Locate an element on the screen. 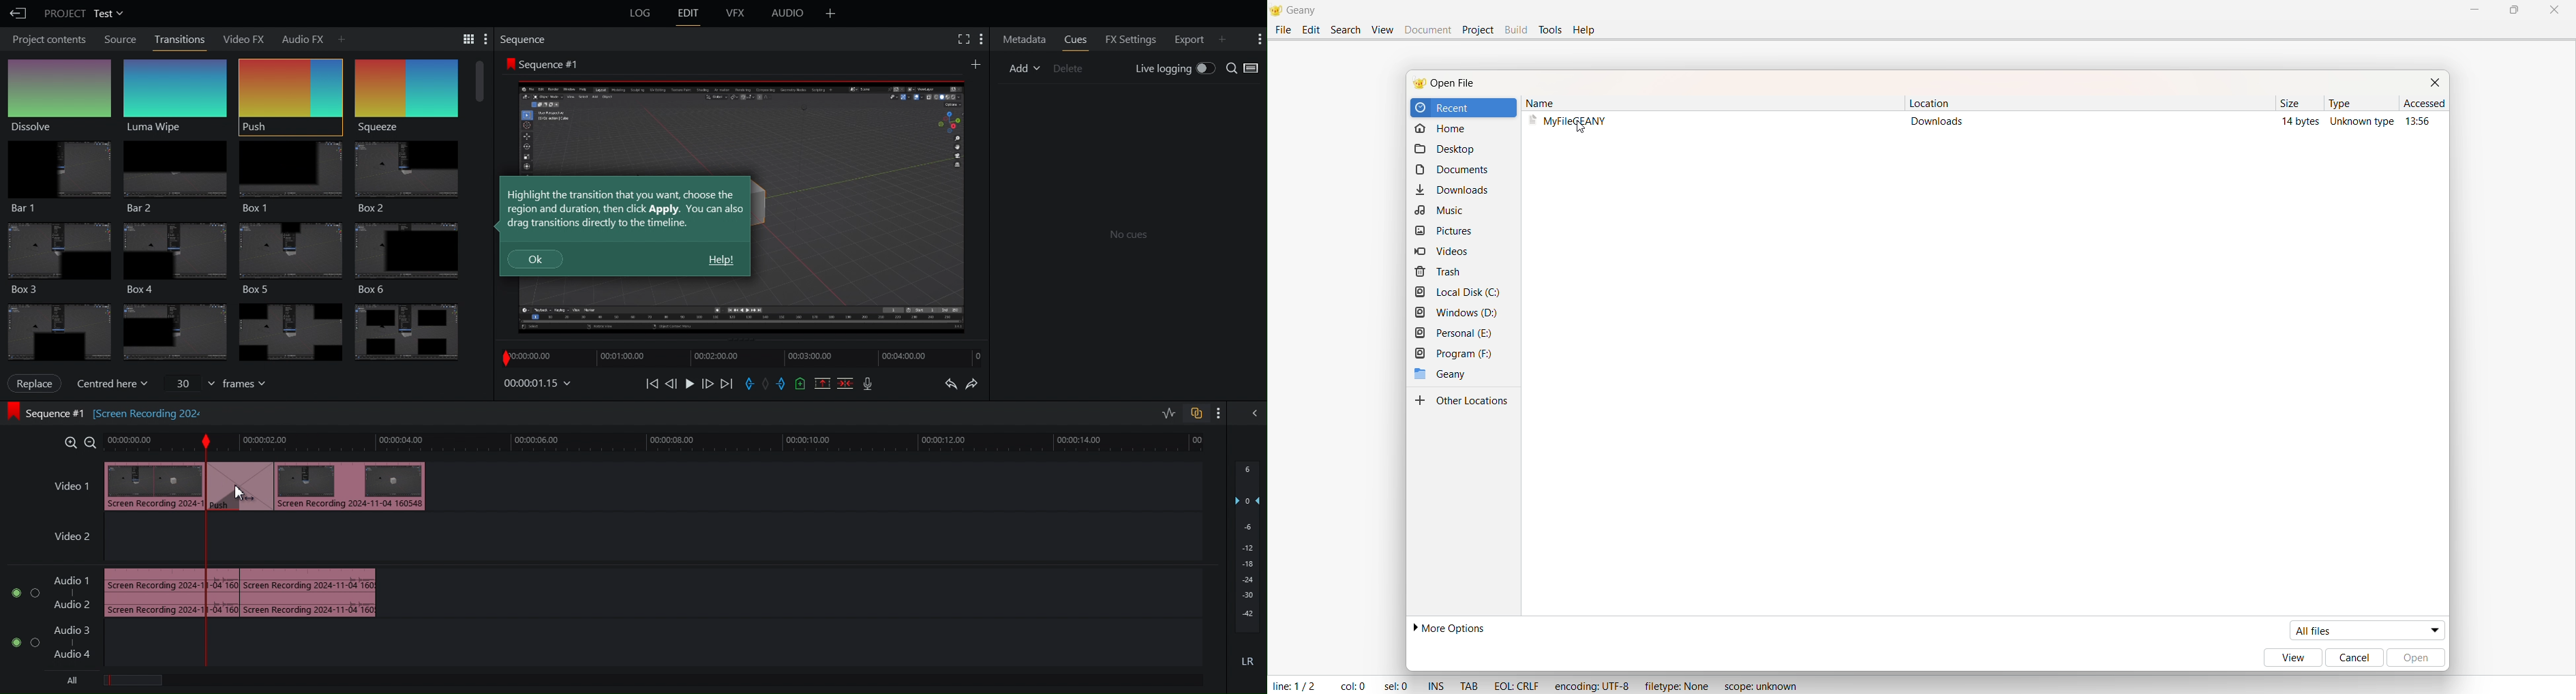 This screenshot has width=2576, height=700. Box 4 is located at coordinates (171, 257).